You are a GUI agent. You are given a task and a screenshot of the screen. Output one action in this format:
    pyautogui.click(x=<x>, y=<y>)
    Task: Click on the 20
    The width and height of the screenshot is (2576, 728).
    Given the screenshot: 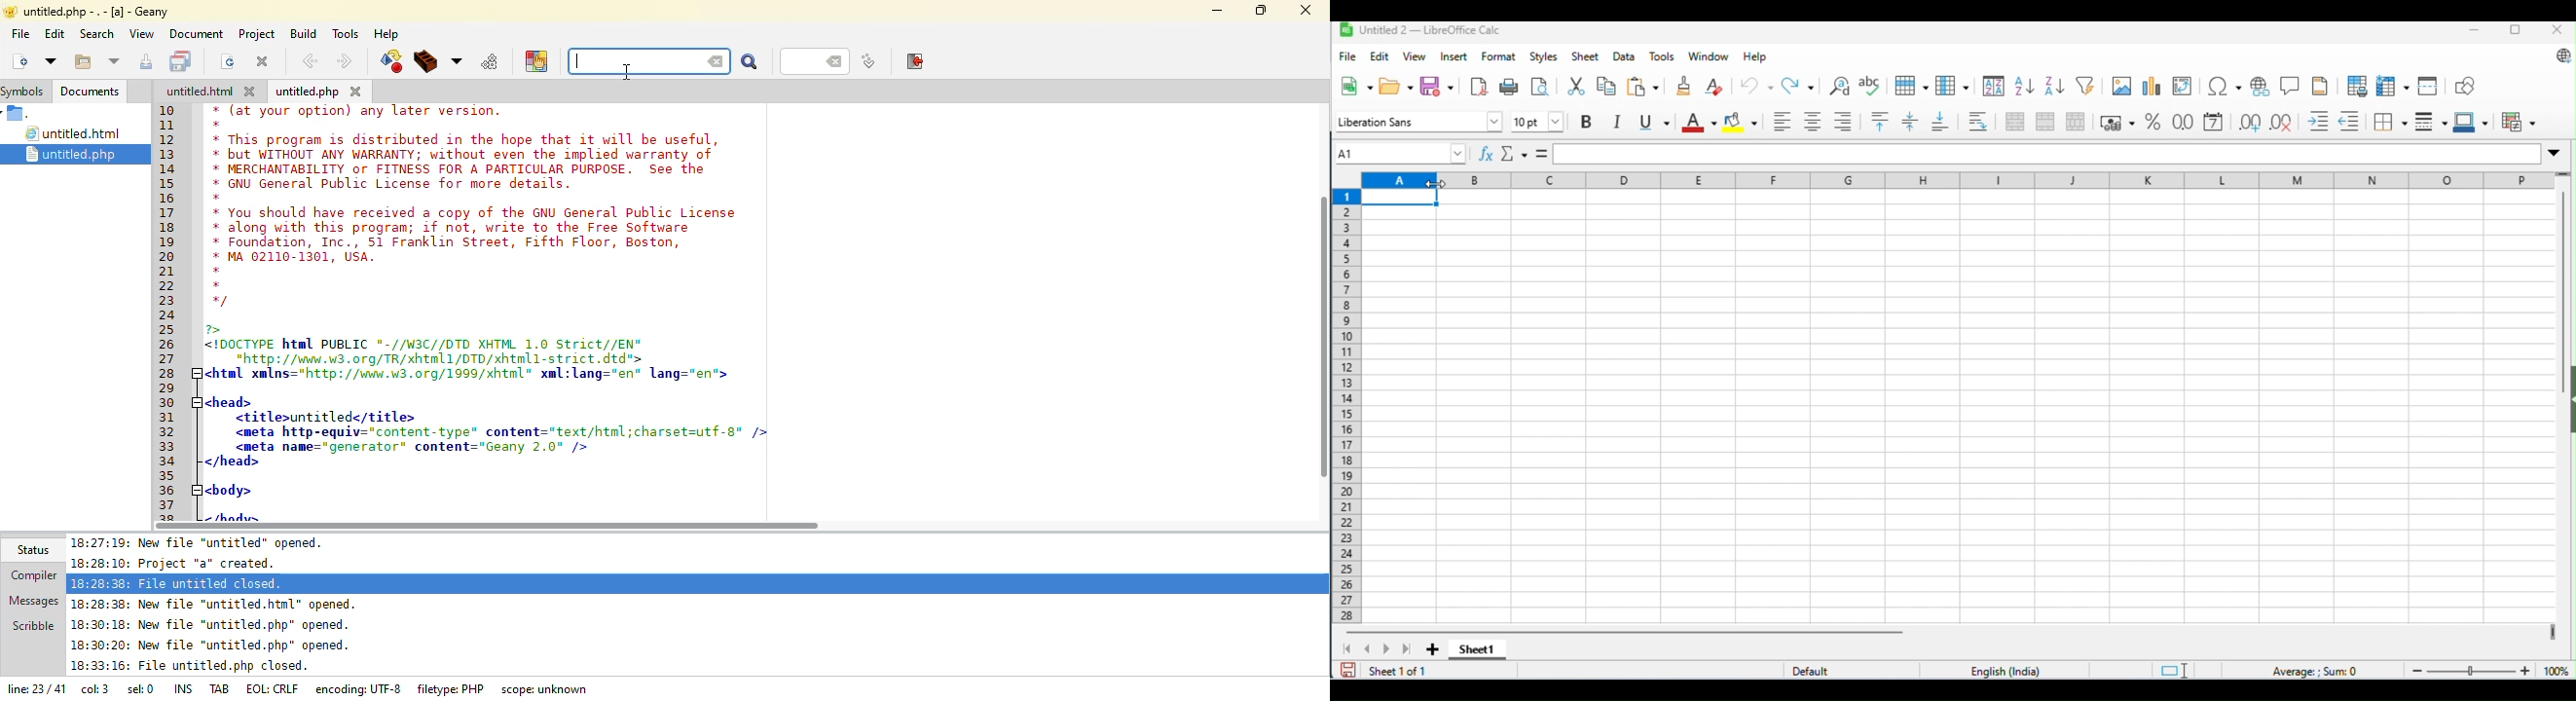 What is the action you would take?
    pyautogui.click(x=166, y=255)
    